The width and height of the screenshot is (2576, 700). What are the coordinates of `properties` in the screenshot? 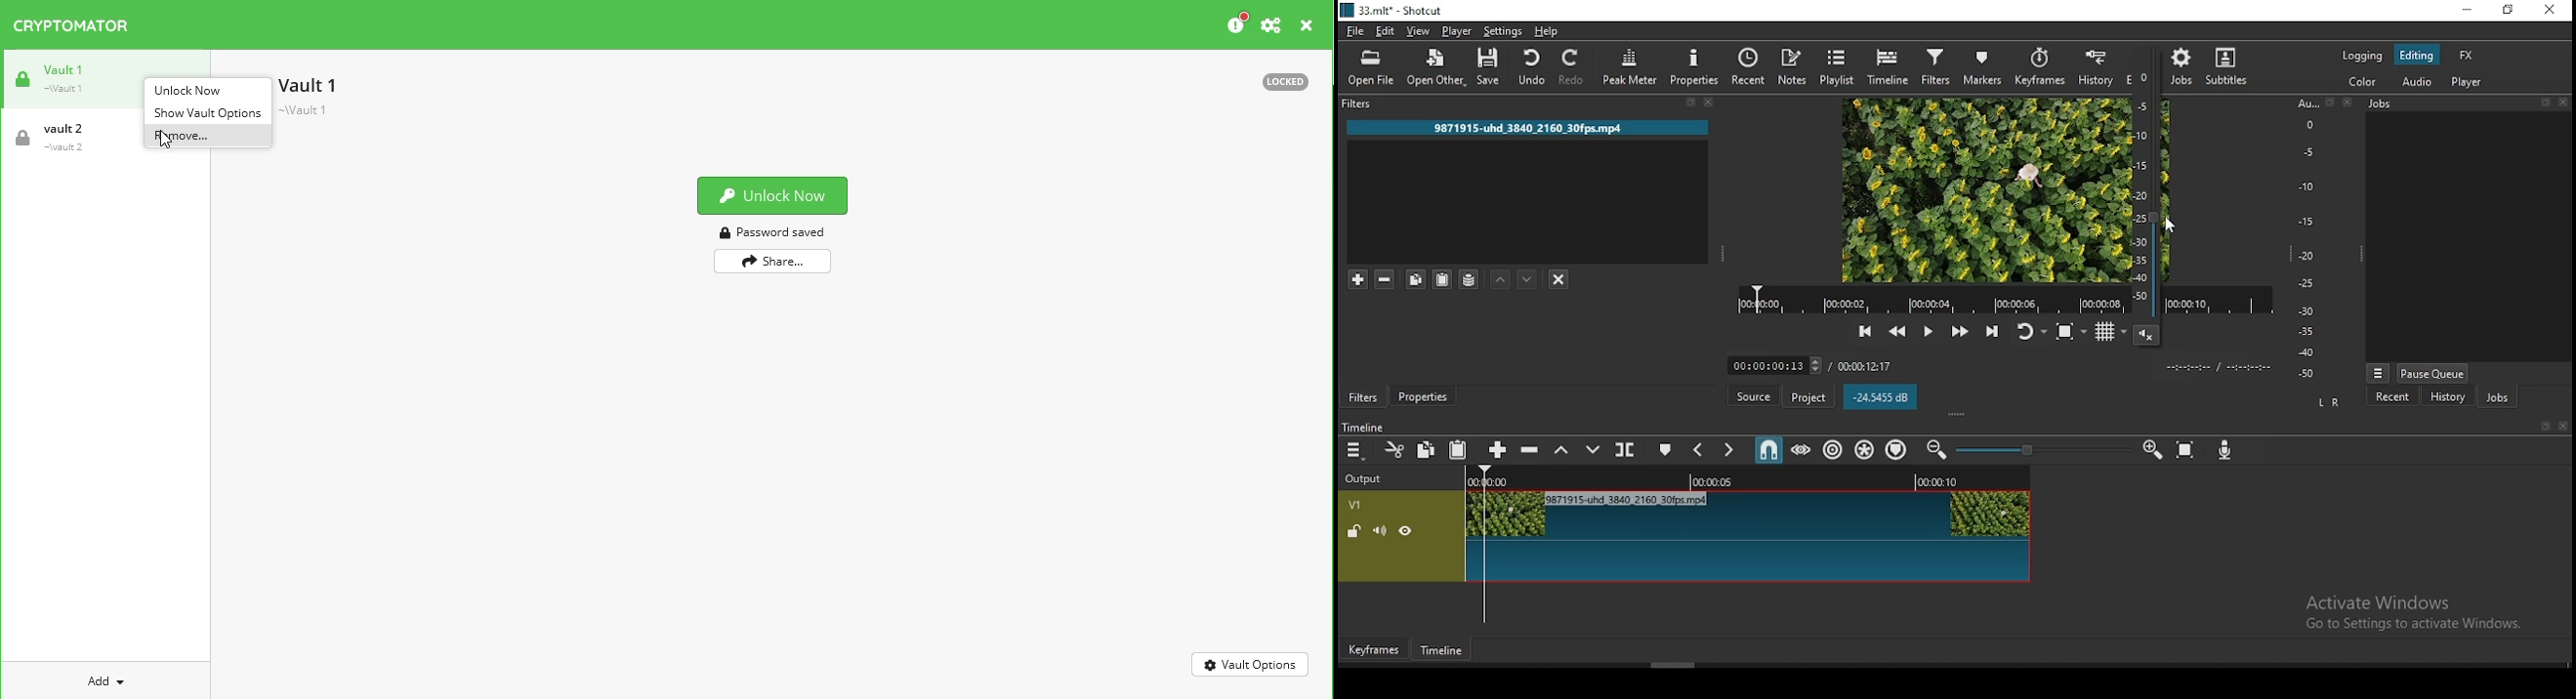 It's located at (1423, 396).